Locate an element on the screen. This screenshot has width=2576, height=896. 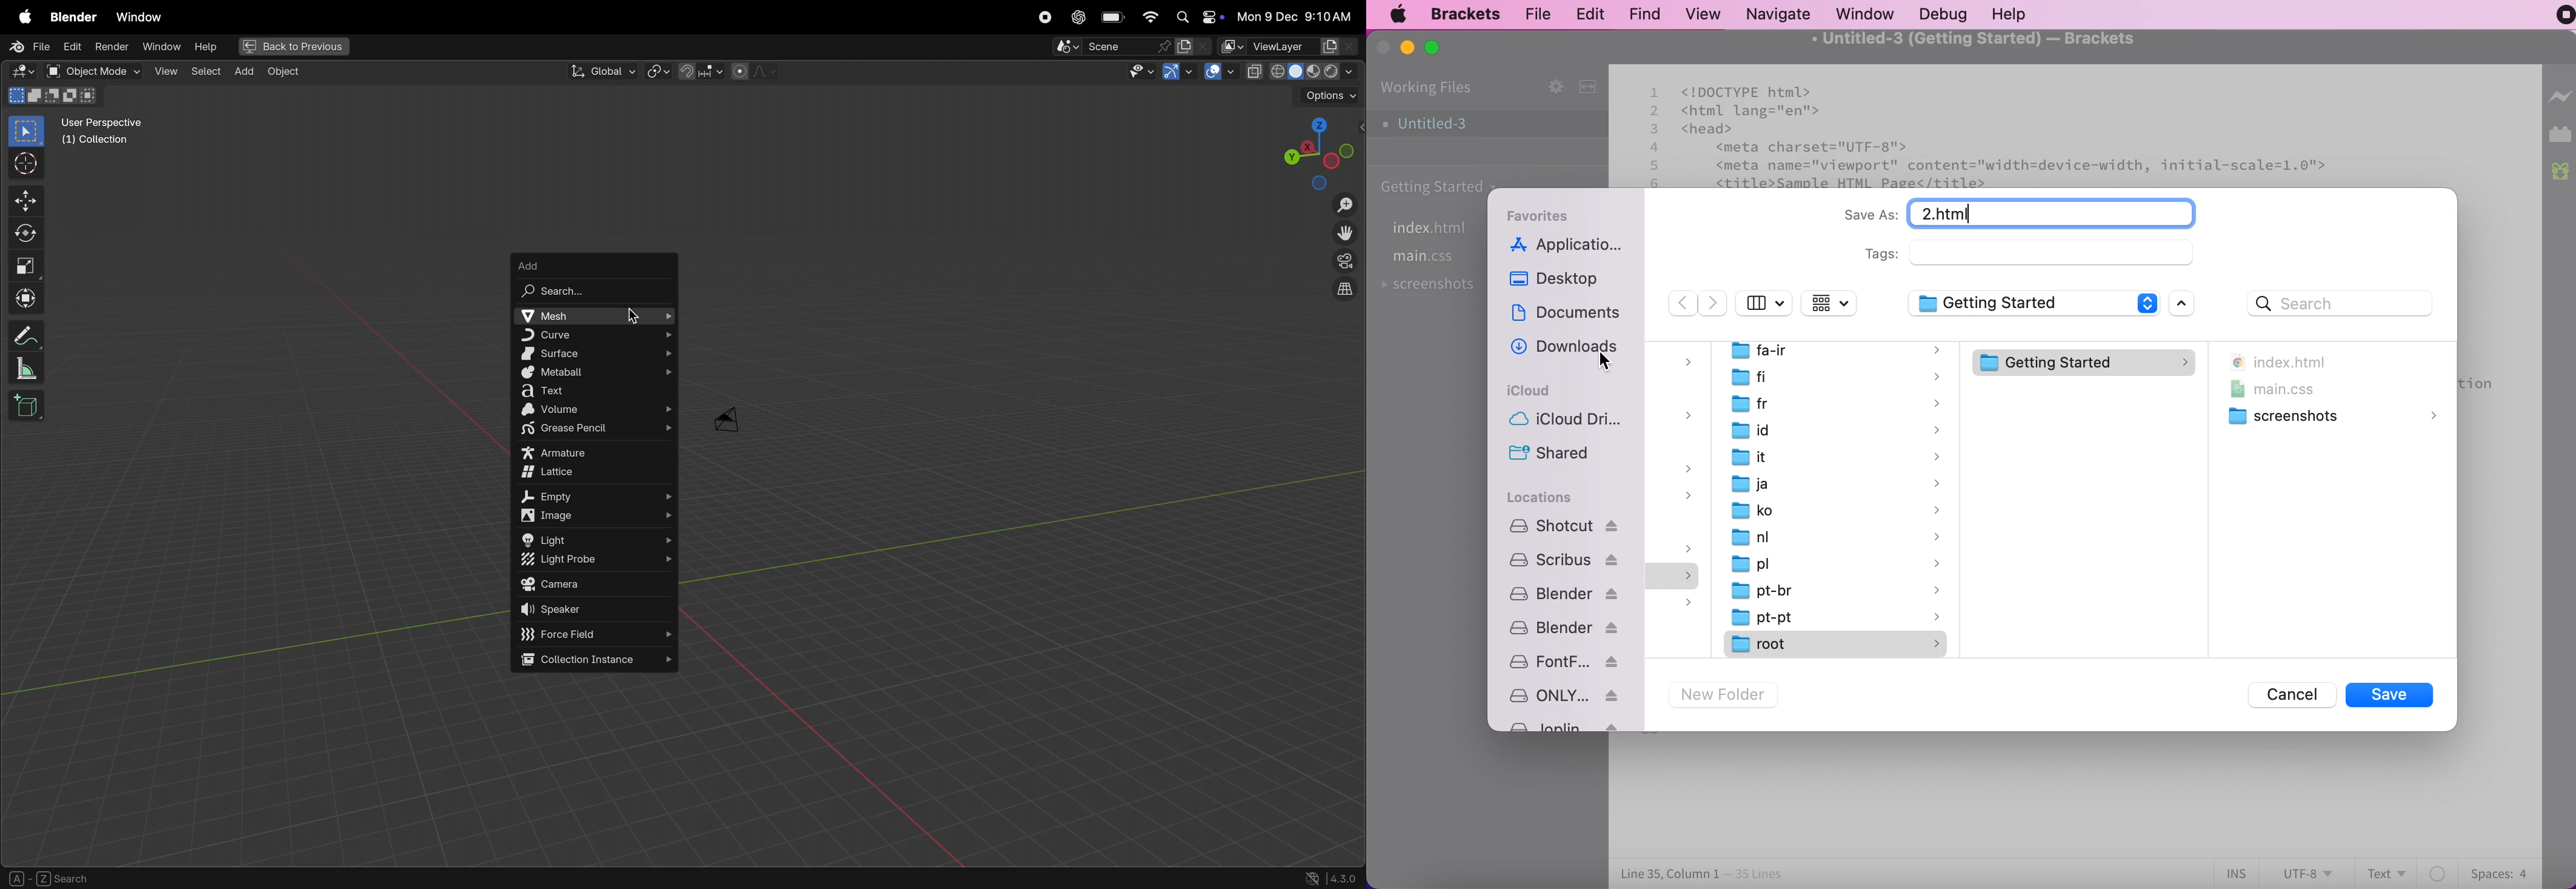
pl is located at coordinates (1837, 563).